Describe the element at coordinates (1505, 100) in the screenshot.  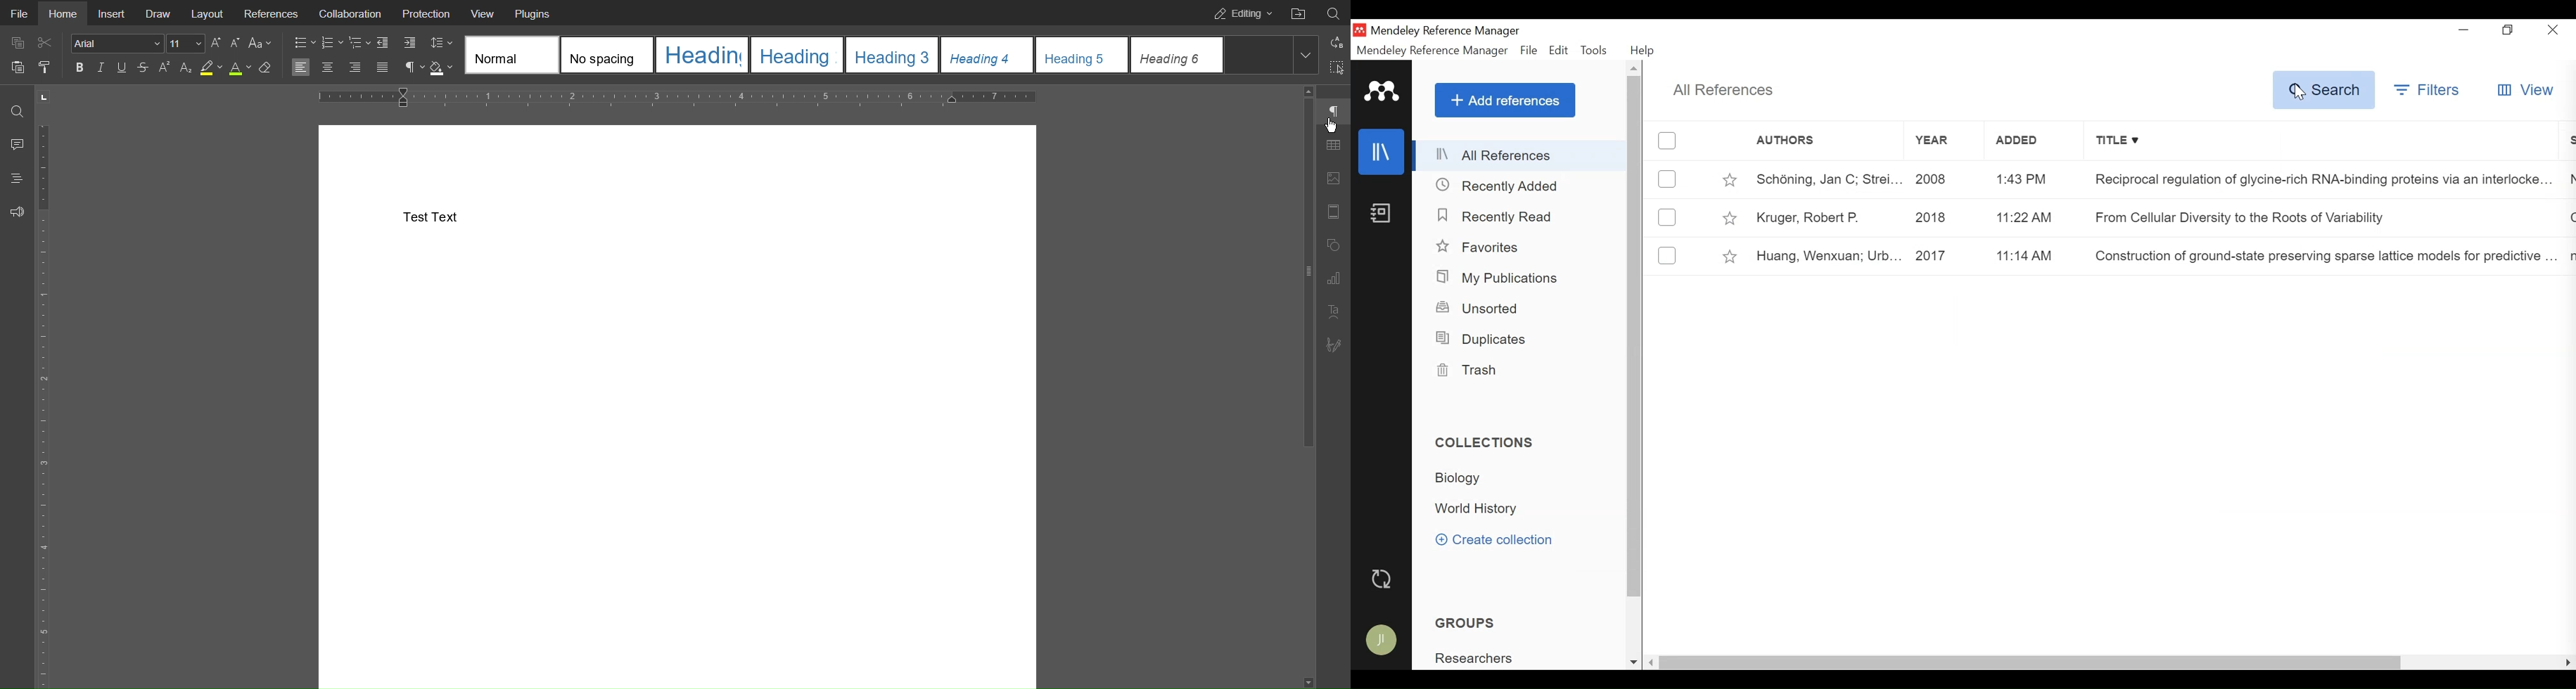
I see `Add References` at that location.